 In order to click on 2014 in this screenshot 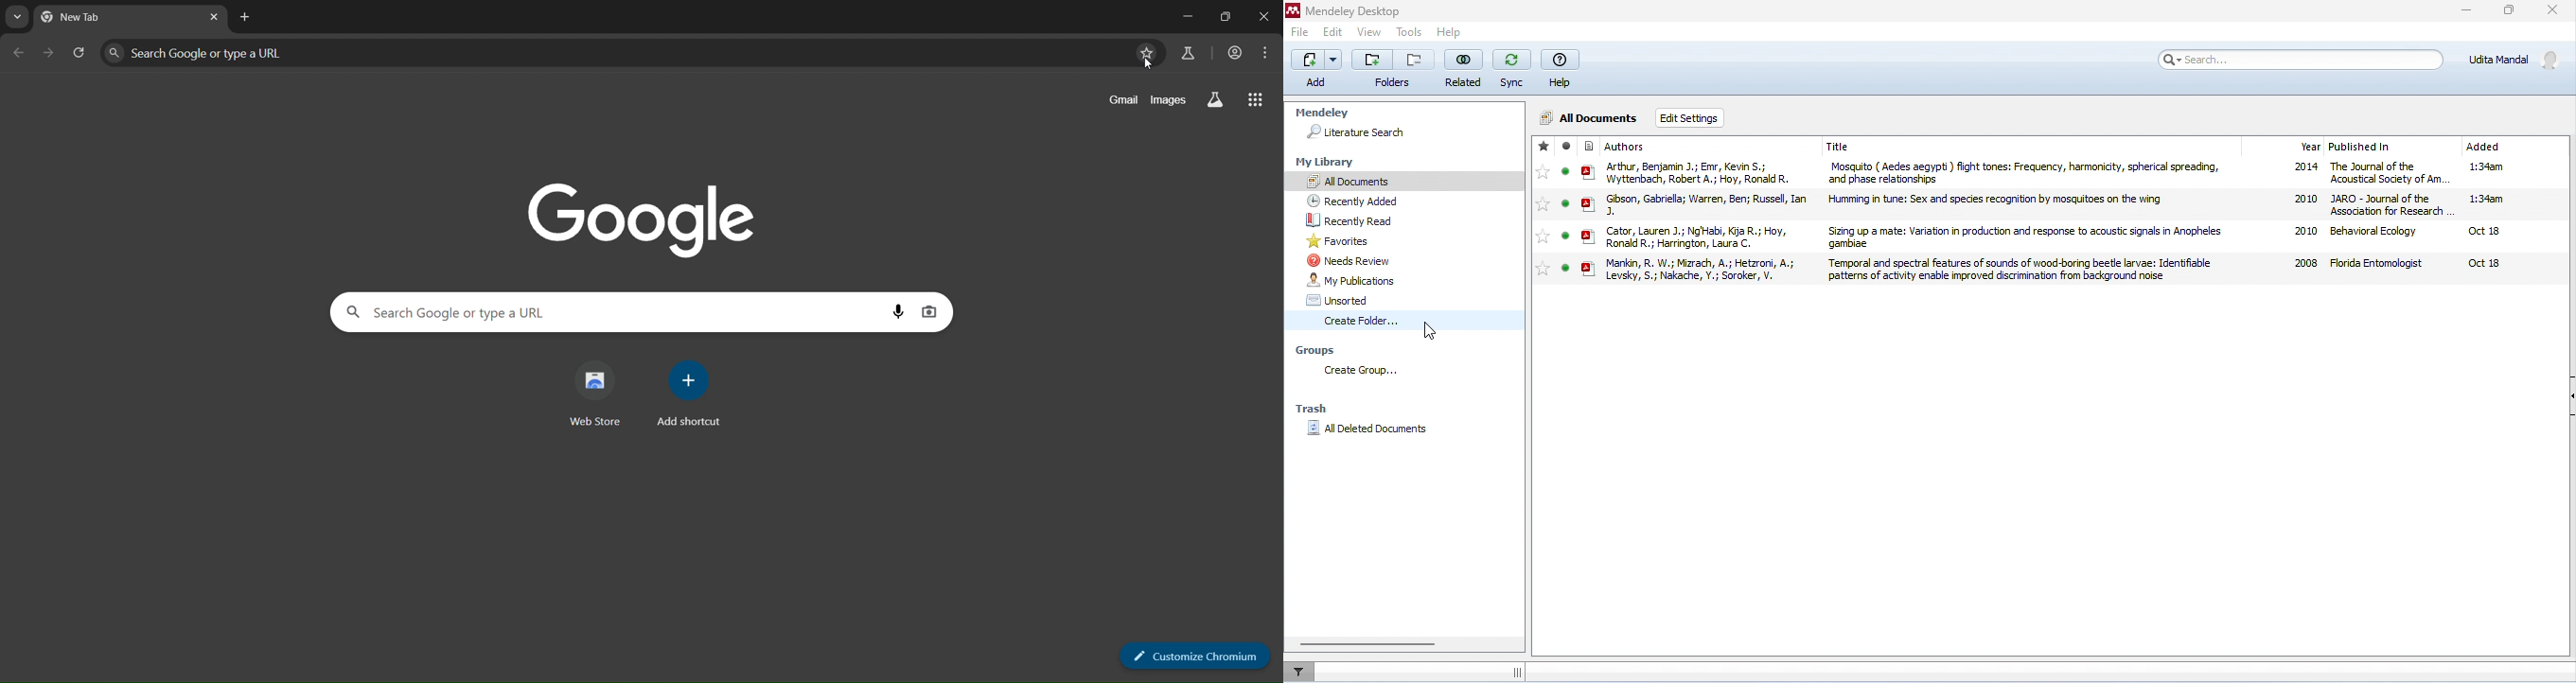, I will do `click(2308, 167)`.